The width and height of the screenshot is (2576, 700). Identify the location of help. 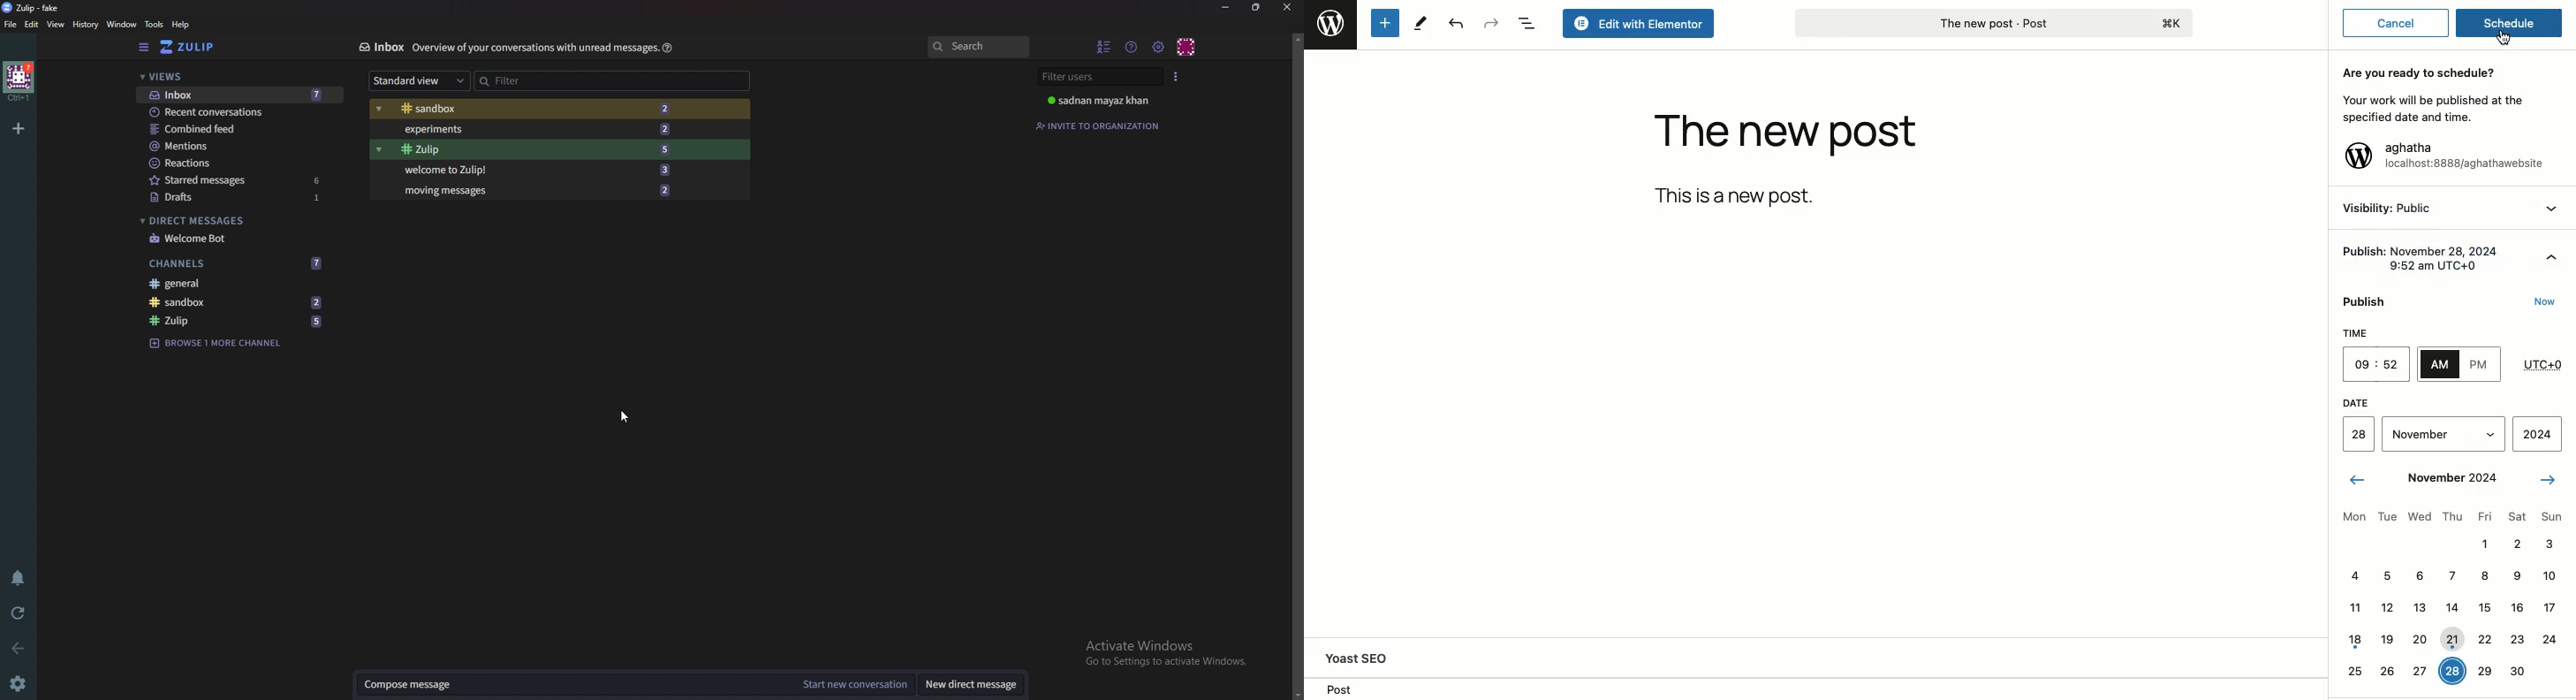
(668, 48).